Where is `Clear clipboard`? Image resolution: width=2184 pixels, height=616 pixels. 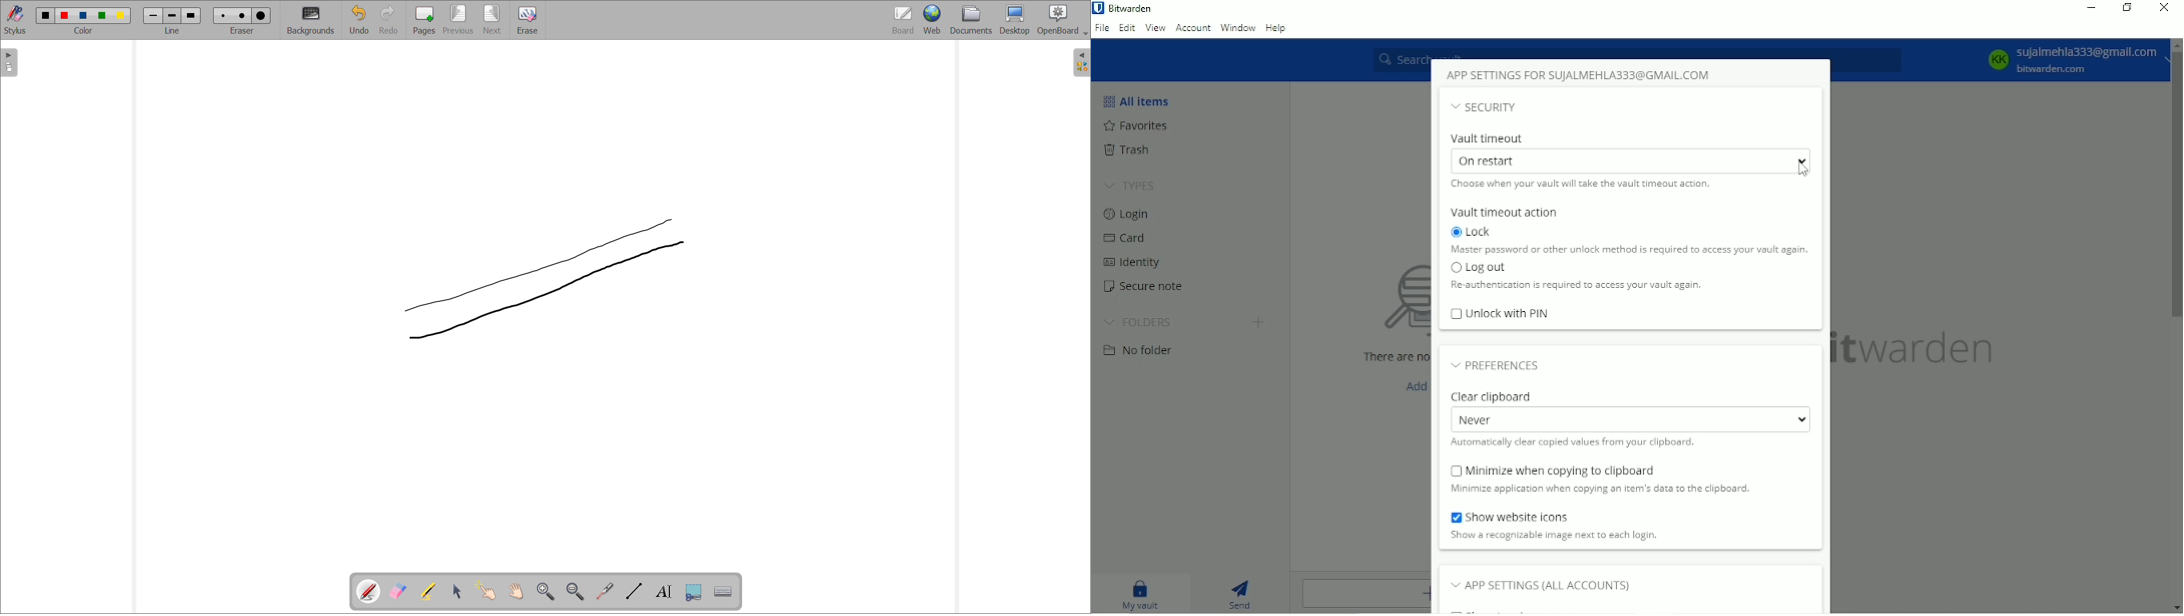
Clear clipboard is located at coordinates (1494, 396).